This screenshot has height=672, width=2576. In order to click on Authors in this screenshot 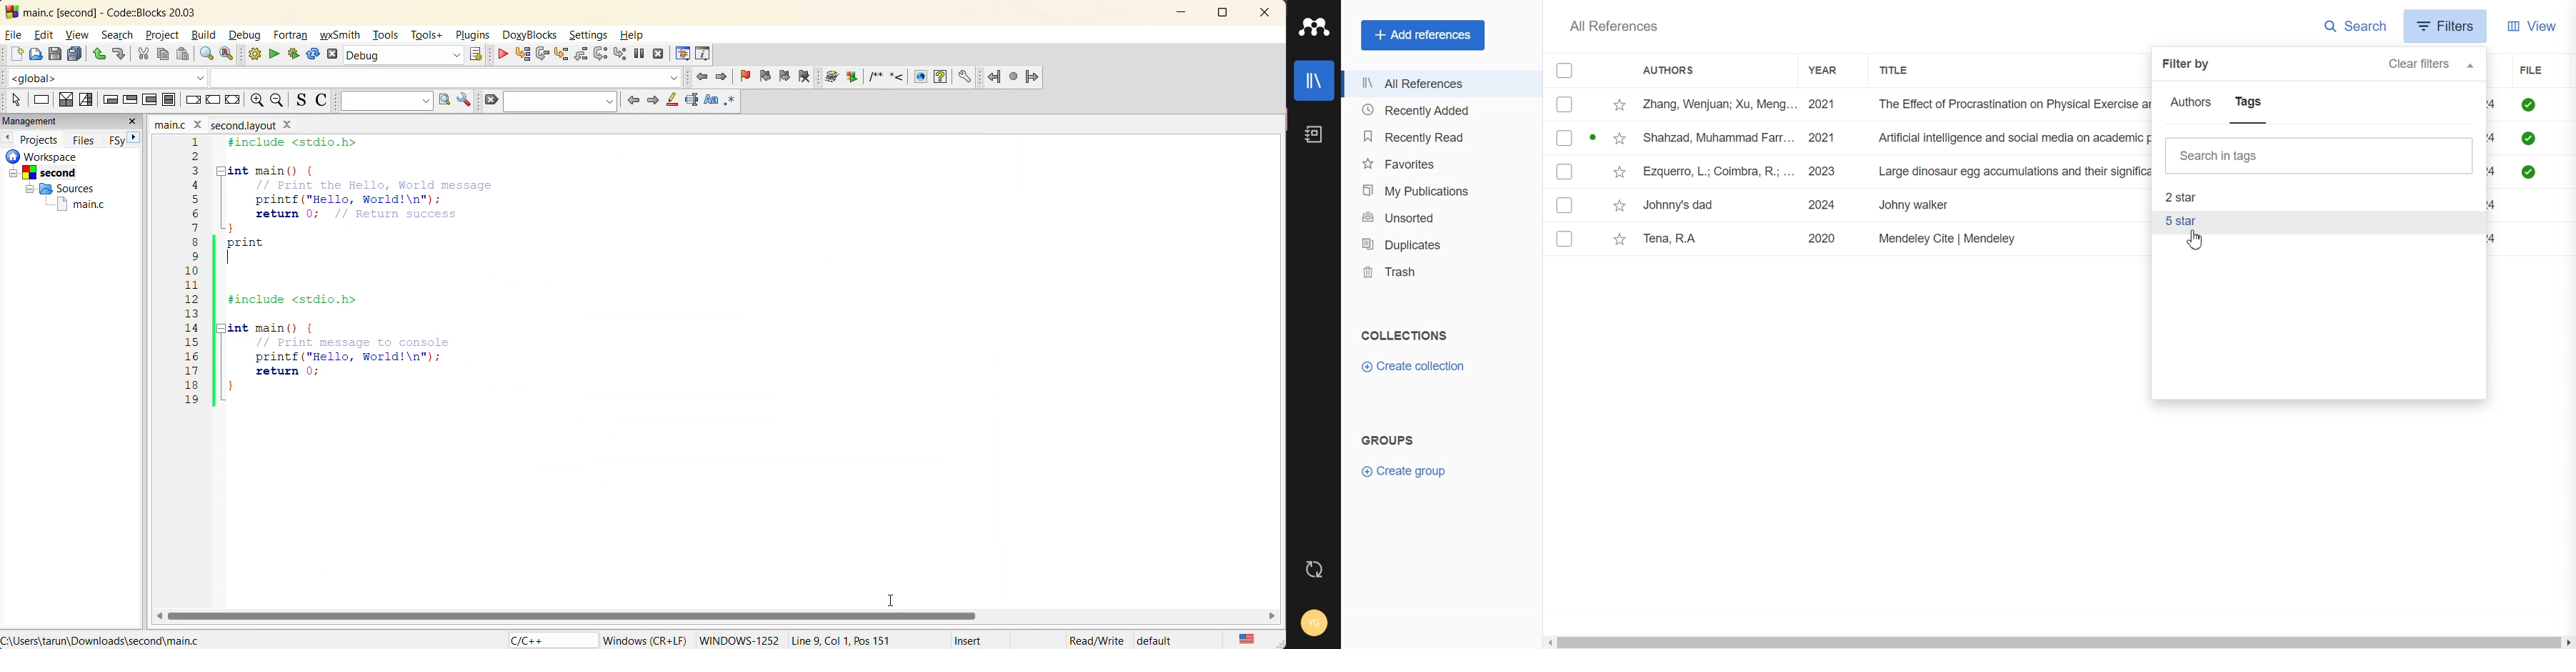, I will do `click(2192, 104)`.